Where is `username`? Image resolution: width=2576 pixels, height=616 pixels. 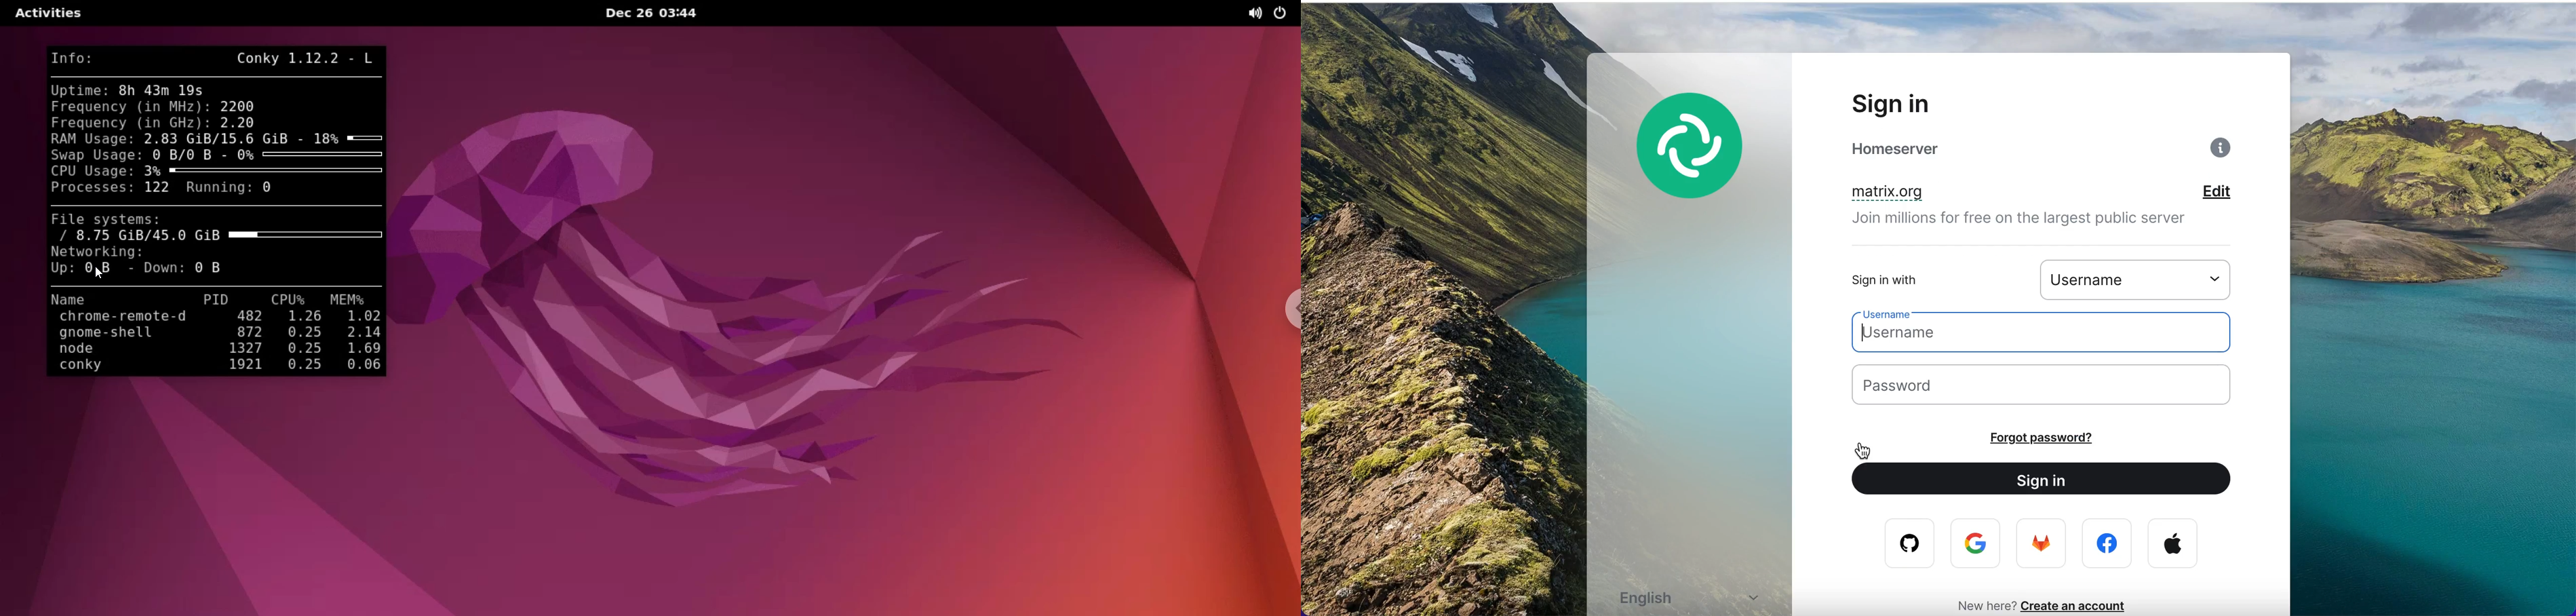
username is located at coordinates (2142, 279).